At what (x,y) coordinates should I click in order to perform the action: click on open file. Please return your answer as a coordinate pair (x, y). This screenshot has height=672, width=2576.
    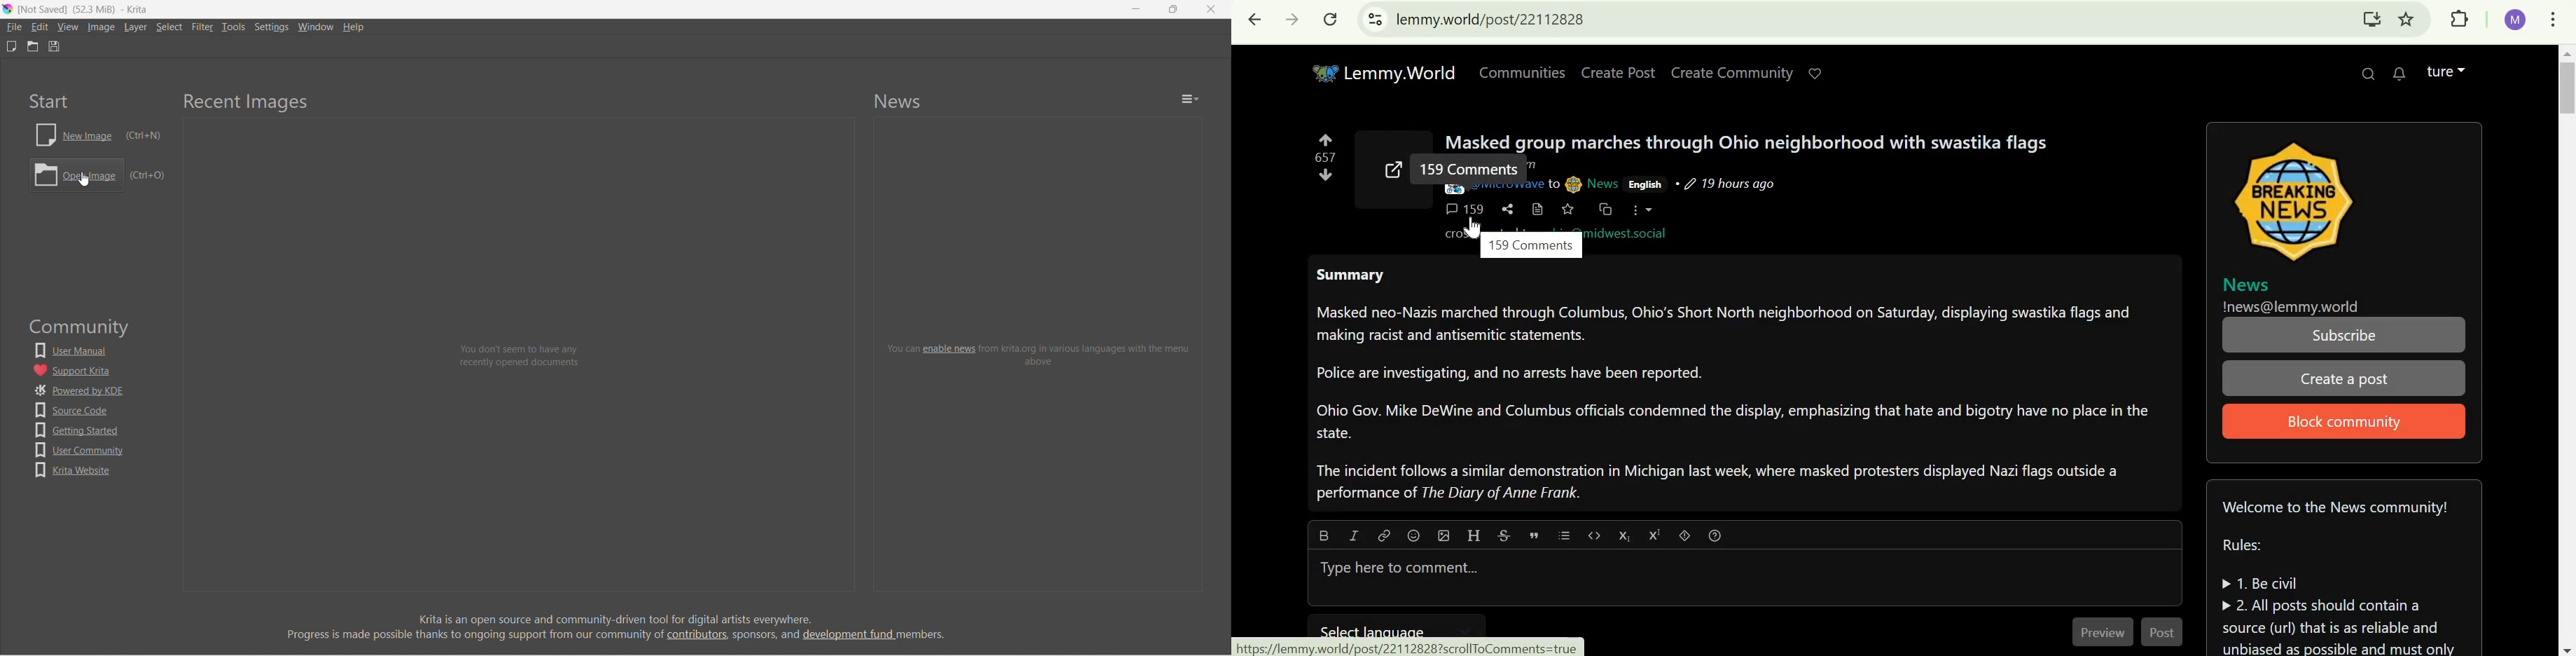
    Looking at the image, I should click on (33, 46).